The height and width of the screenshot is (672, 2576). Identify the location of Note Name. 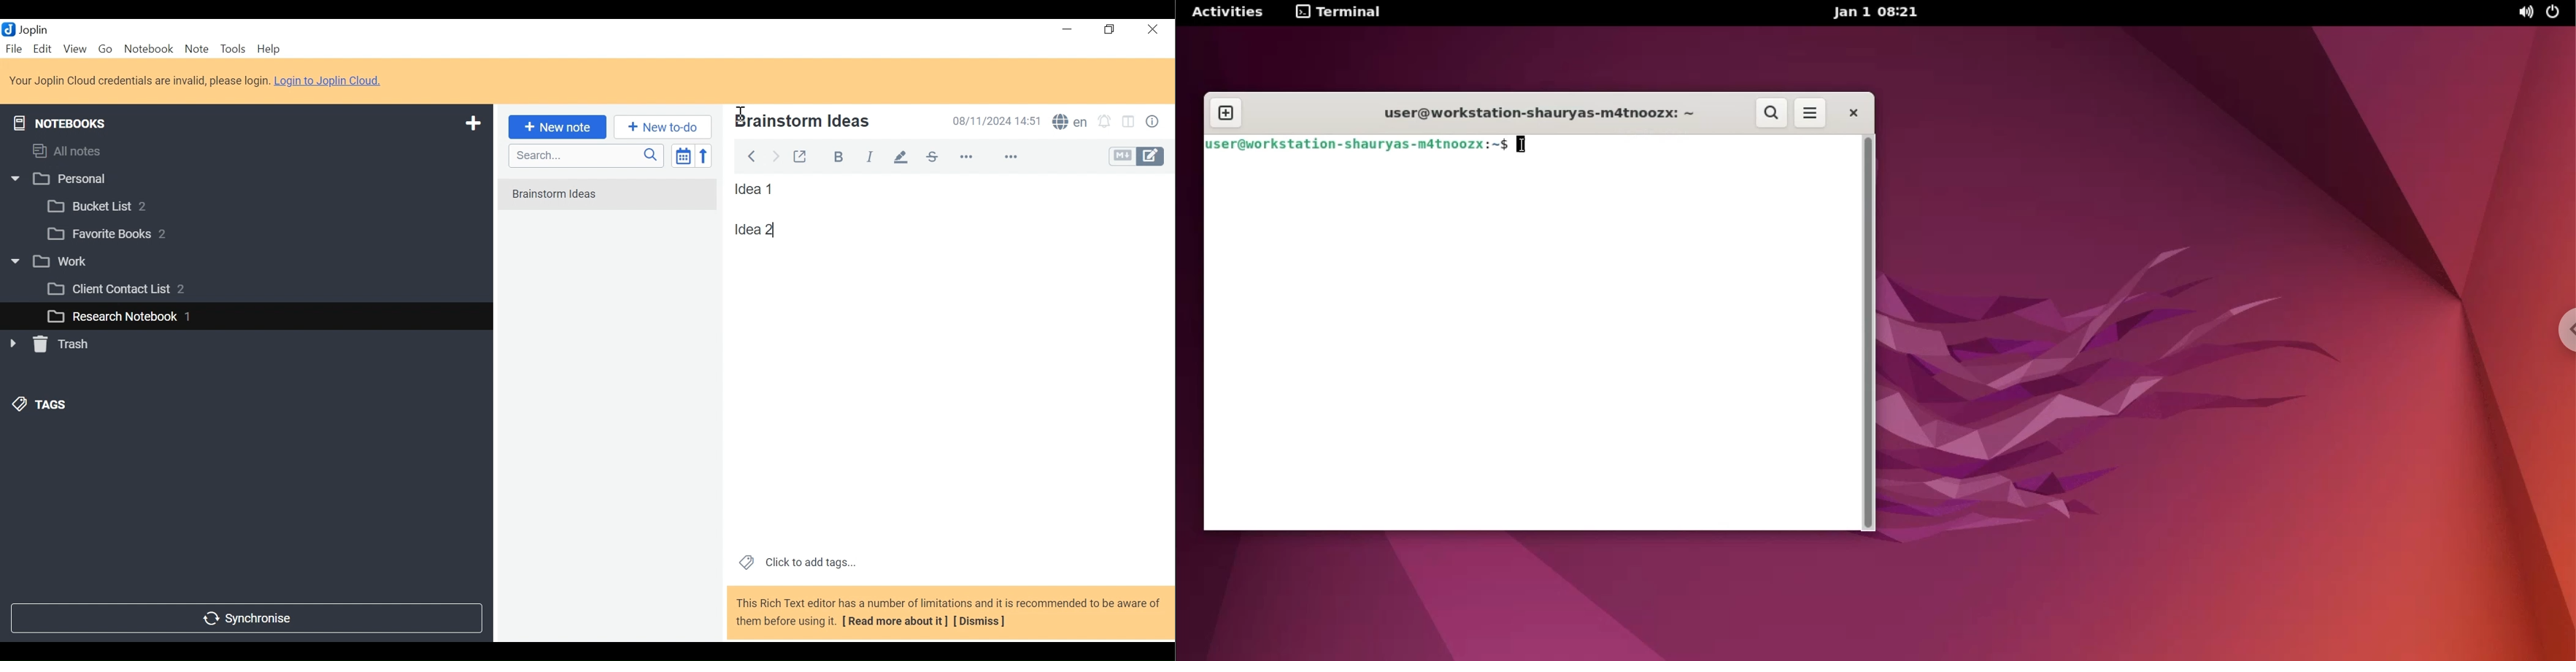
(828, 122).